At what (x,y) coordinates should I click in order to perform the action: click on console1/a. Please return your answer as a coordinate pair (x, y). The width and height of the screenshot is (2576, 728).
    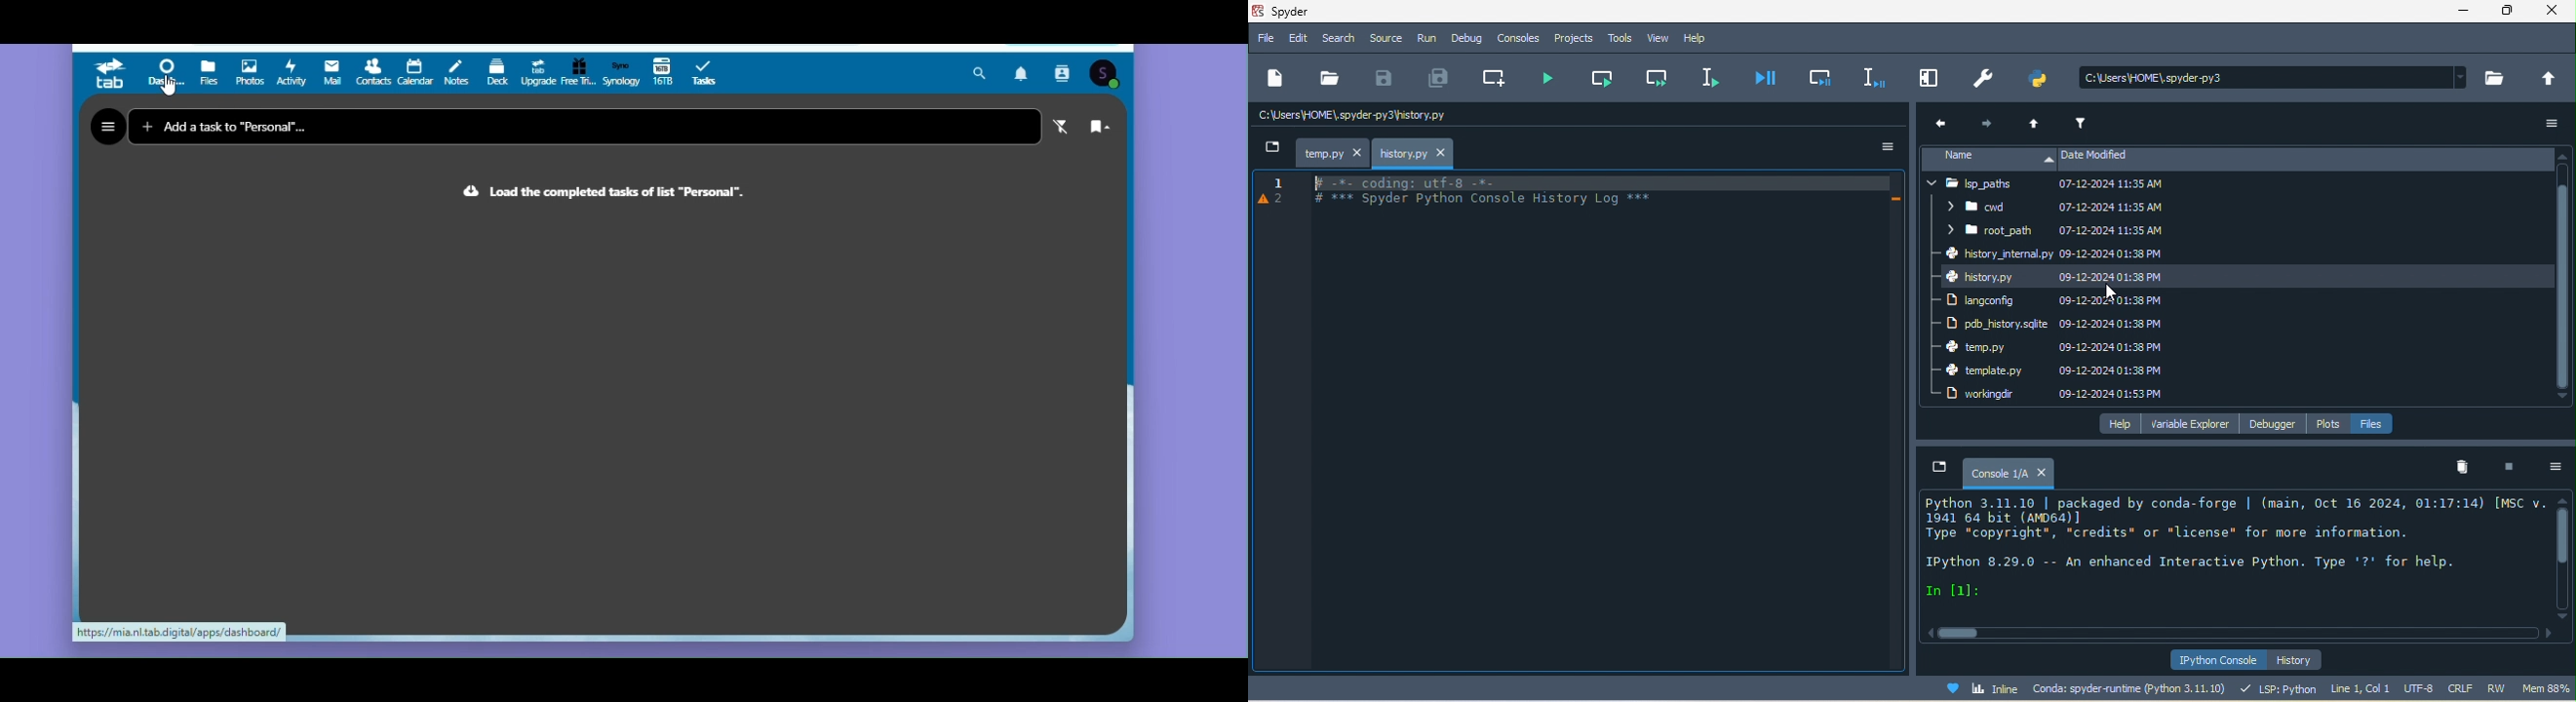
    Looking at the image, I should click on (1994, 470).